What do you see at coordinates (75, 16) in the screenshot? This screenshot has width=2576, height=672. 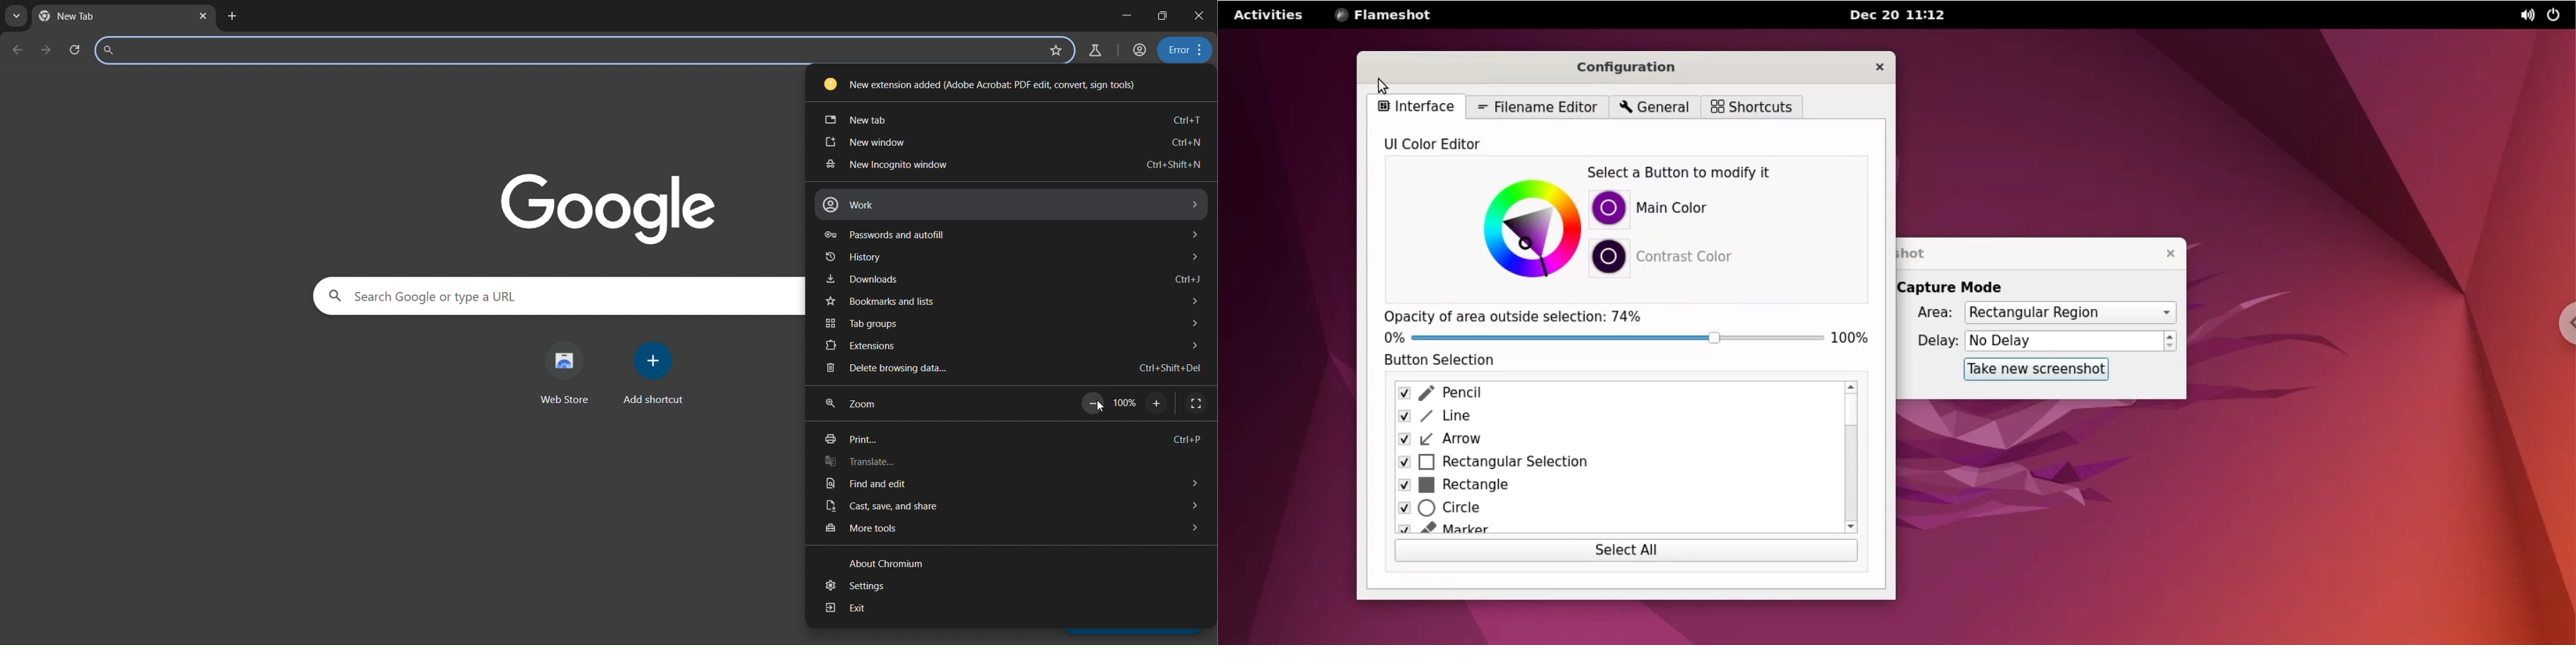 I see `current tab` at bounding box center [75, 16].